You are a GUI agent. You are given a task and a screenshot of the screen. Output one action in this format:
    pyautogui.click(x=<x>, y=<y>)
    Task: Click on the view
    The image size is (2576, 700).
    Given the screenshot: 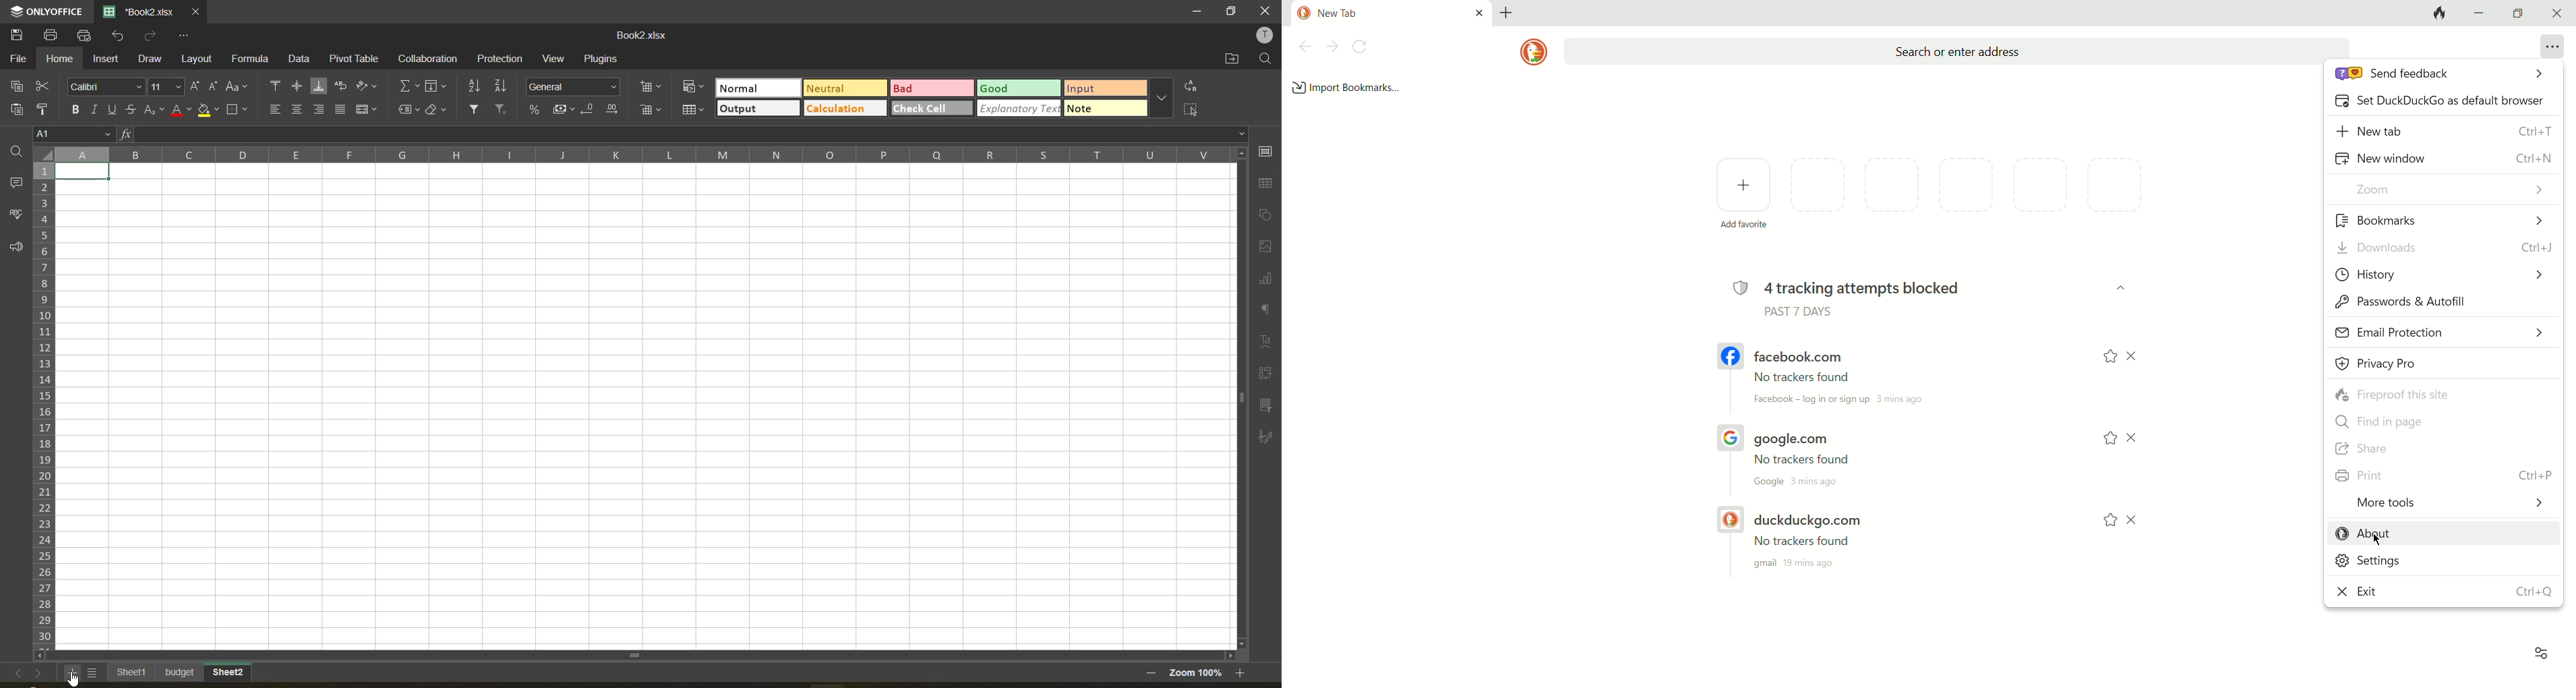 What is the action you would take?
    pyautogui.click(x=557, y=60)
    